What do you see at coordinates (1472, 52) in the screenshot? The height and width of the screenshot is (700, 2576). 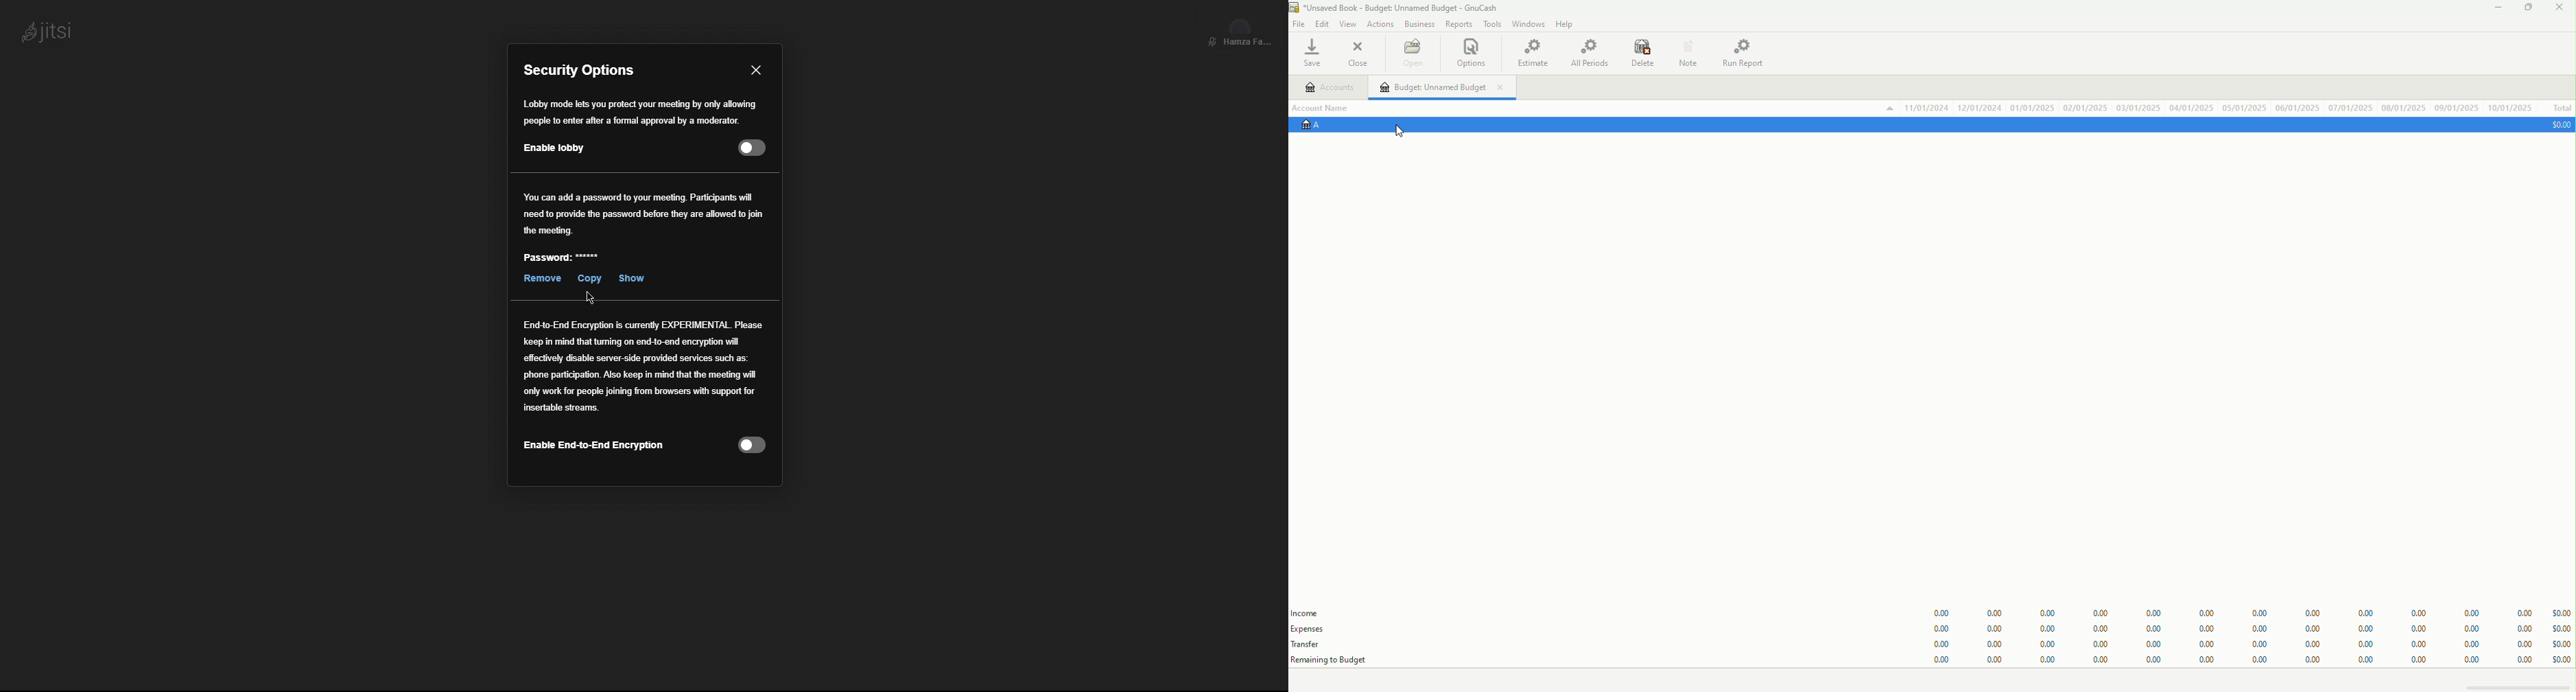 I see `Options` at bounding box center [1472, 52].